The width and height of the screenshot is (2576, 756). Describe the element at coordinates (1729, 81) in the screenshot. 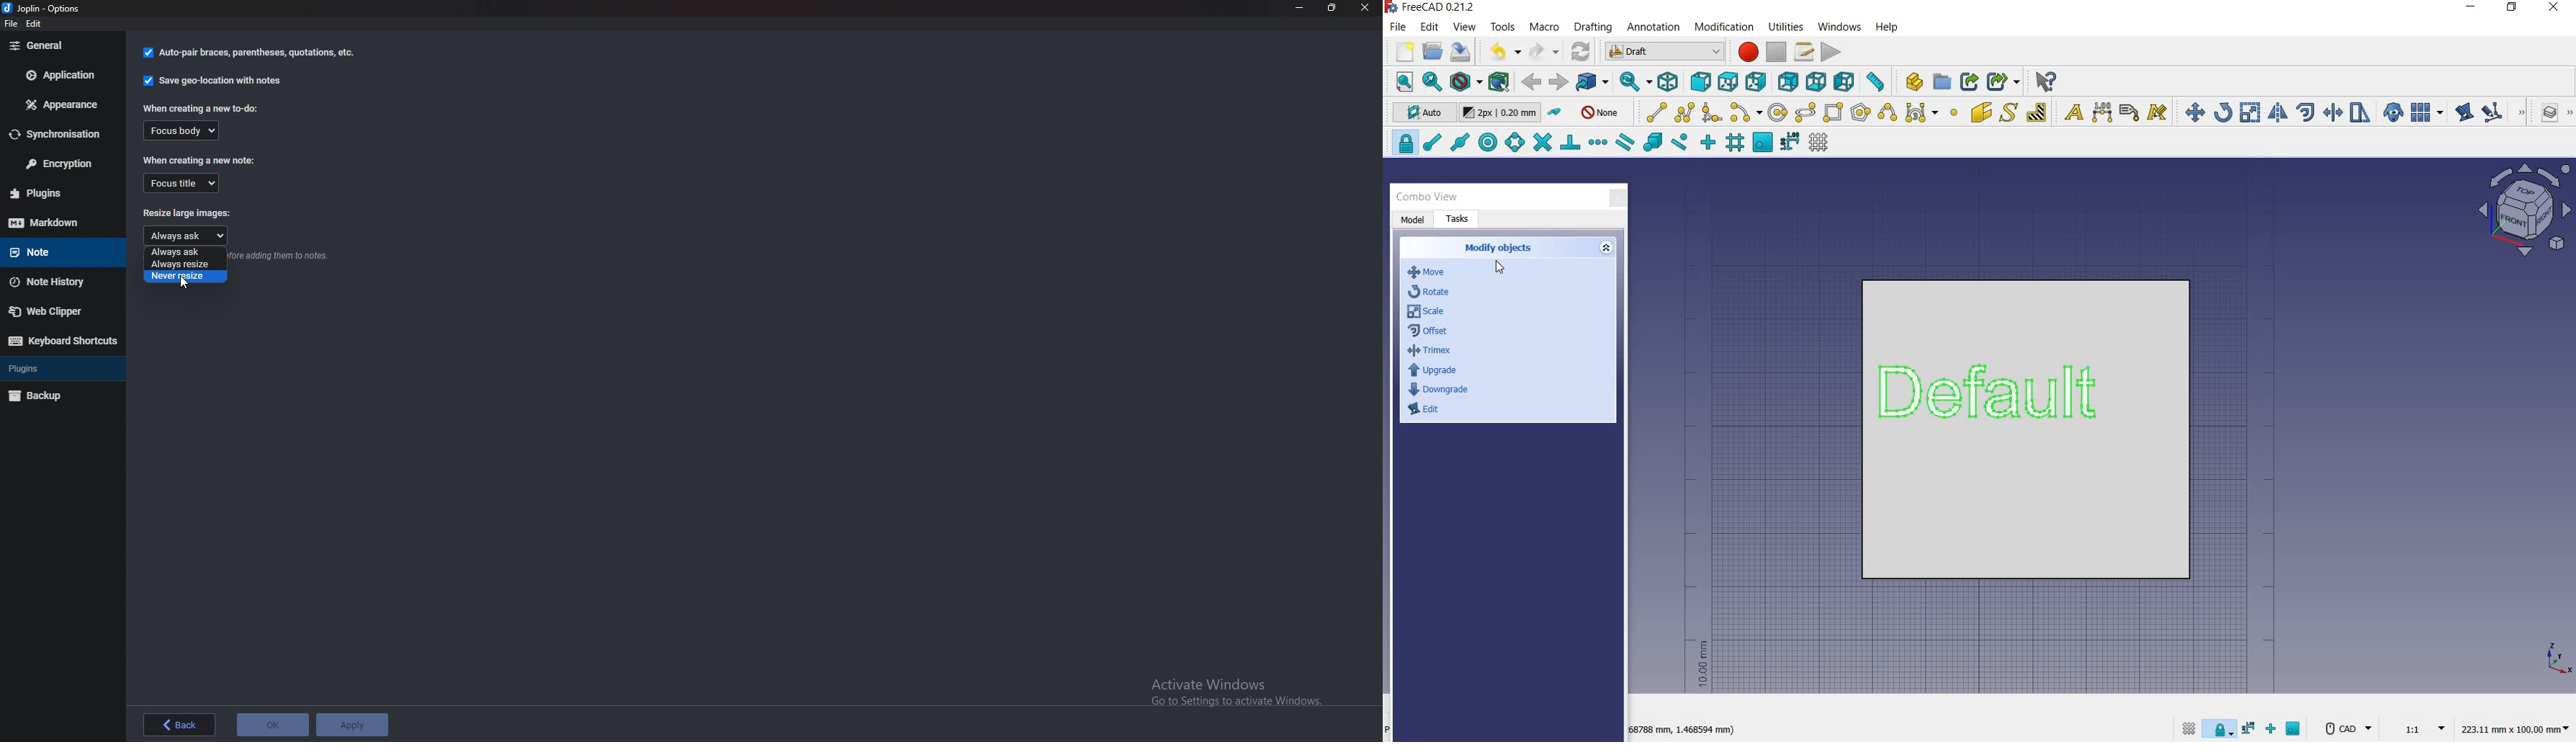

I see `top` at that location.